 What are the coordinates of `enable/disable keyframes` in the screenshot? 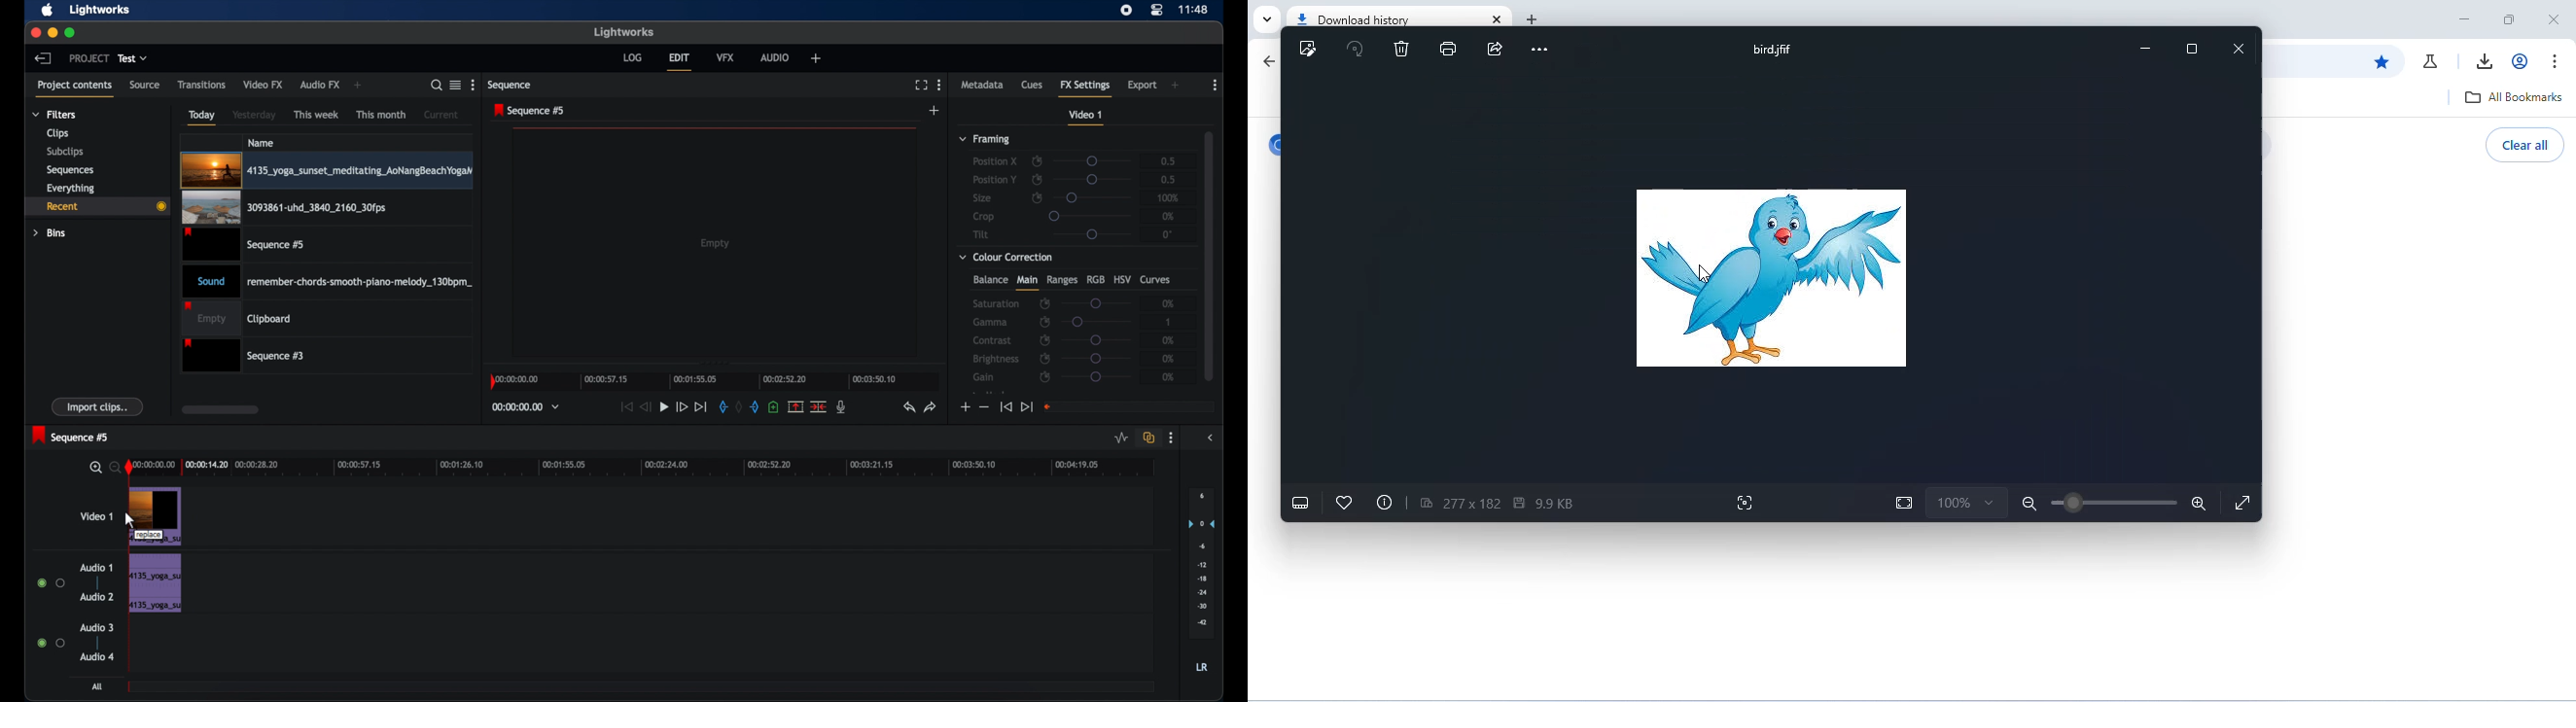 It's located at (1037, 161).